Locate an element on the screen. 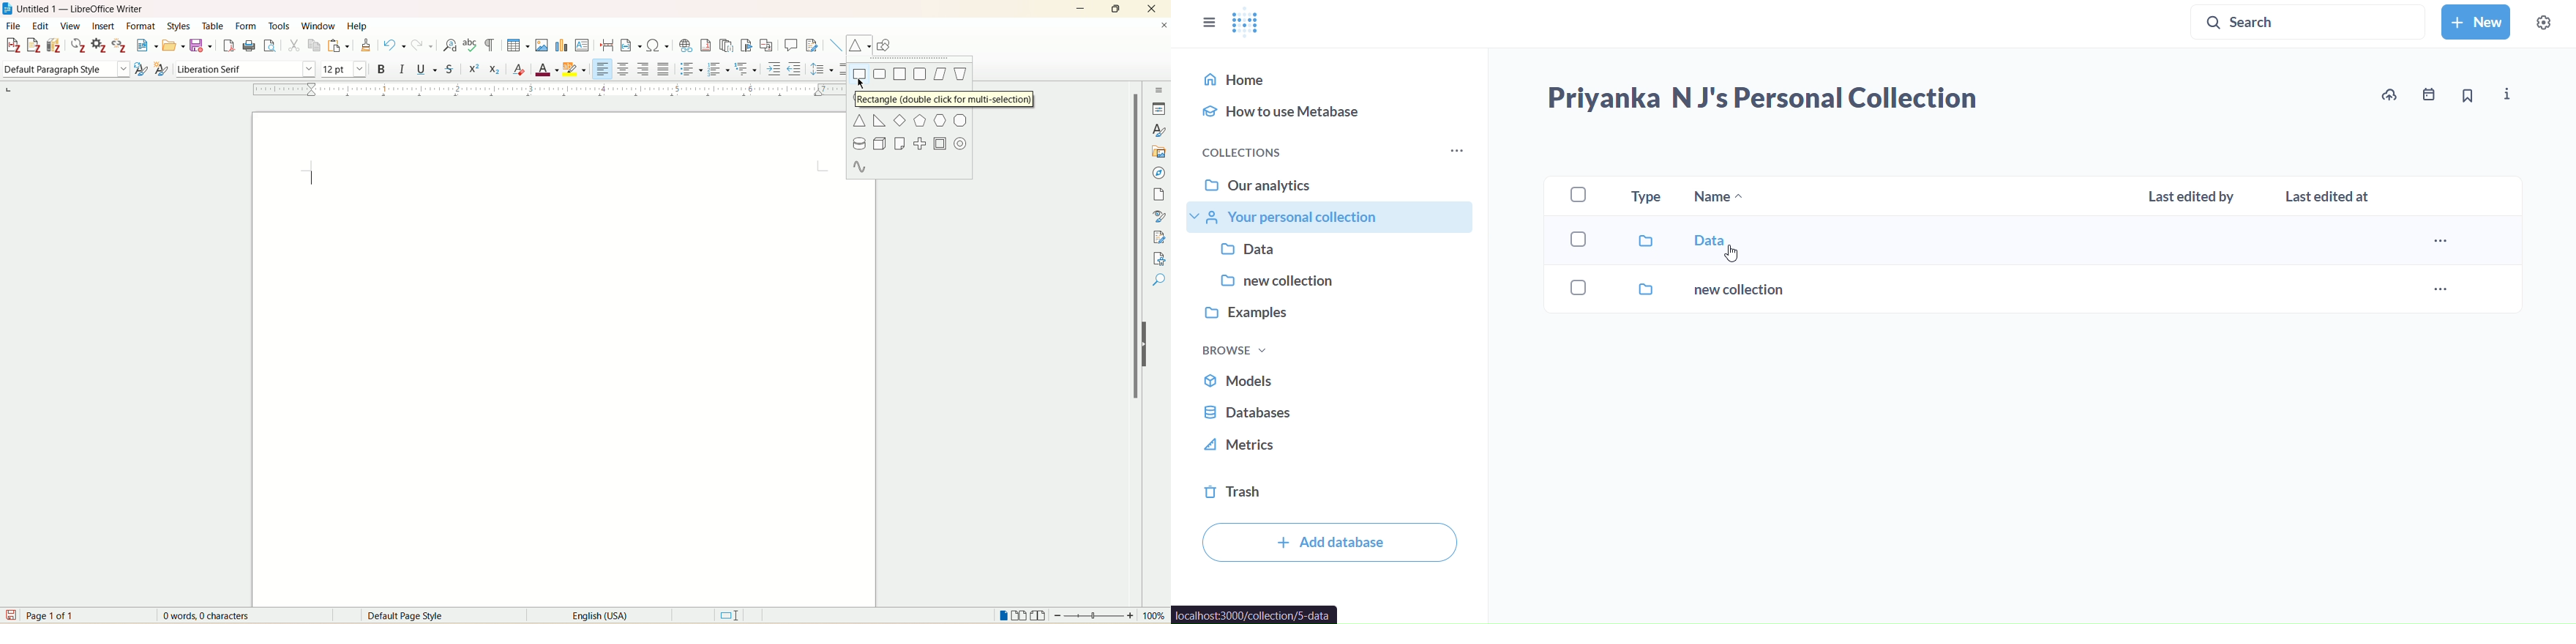 Image resolution: width=2576 pixels, height=644 pixels. right triangle is located at coordinates (881, 120).